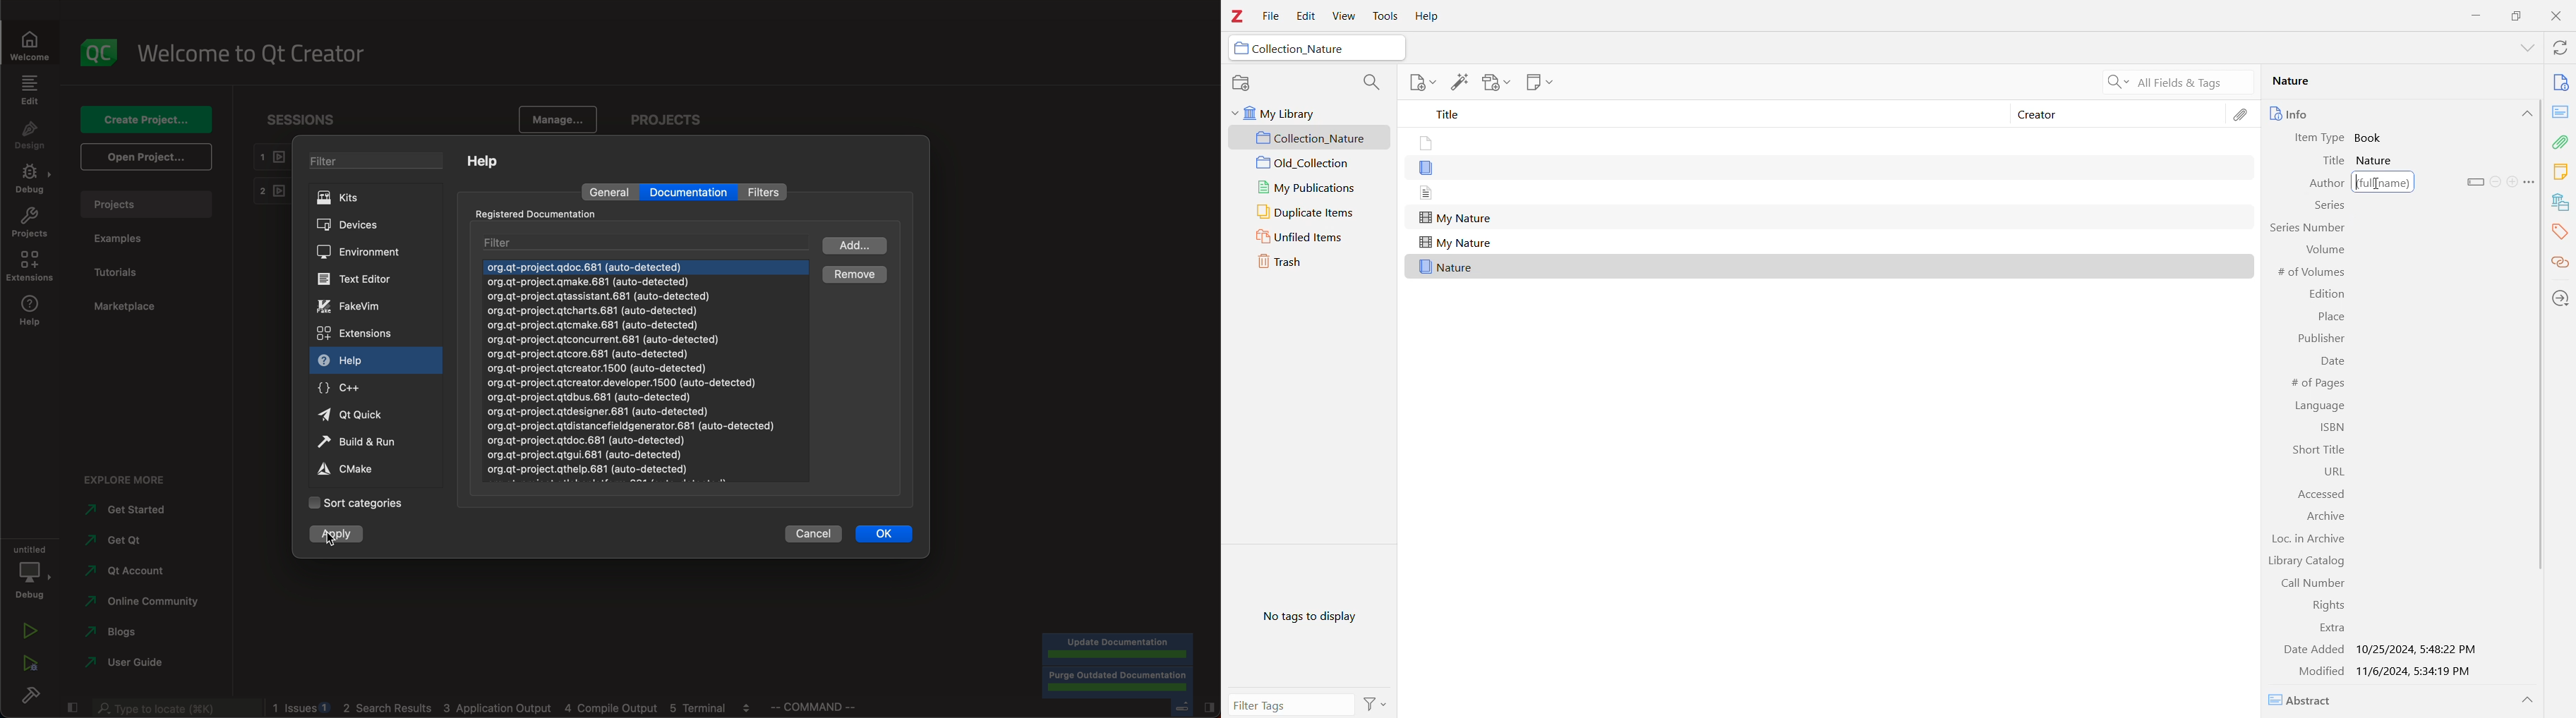 The width and height of the screenshot is (2576, 728). I want to click on add, so click(855, 245).